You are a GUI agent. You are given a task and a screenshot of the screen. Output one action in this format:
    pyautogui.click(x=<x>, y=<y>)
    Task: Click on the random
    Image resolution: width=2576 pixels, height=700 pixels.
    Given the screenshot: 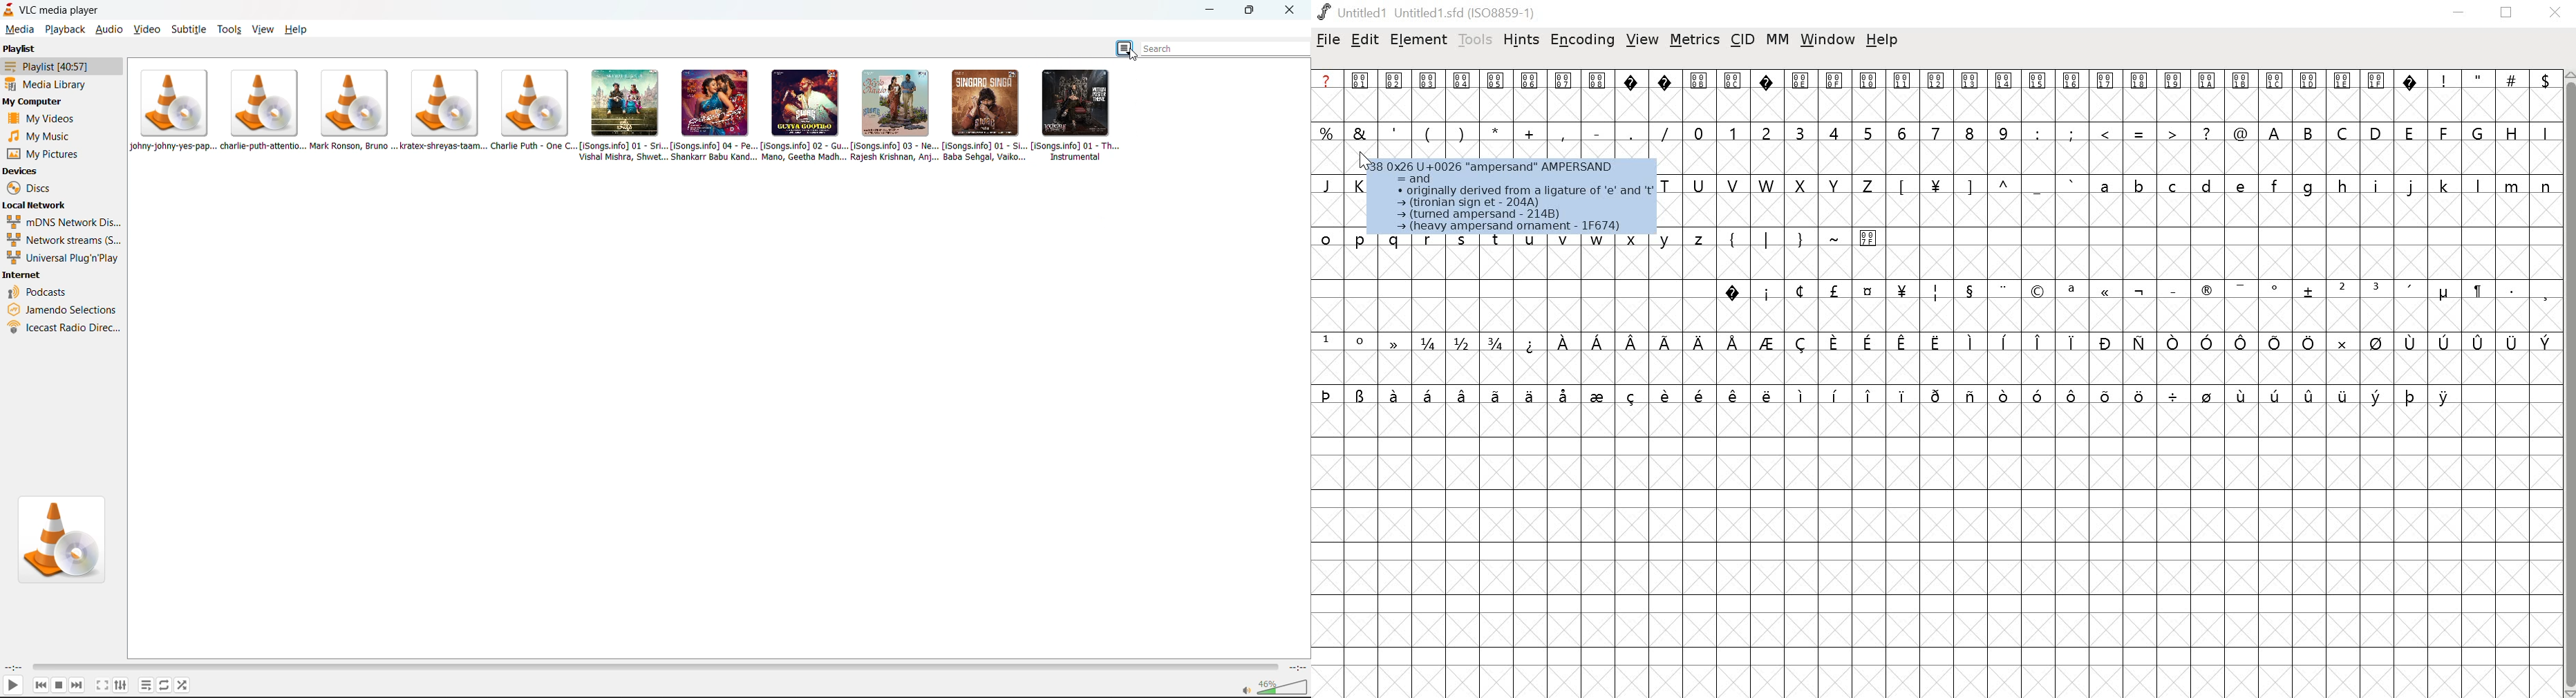 What is the action you would take?
    pyautogui.click(x=183, y=684)
    